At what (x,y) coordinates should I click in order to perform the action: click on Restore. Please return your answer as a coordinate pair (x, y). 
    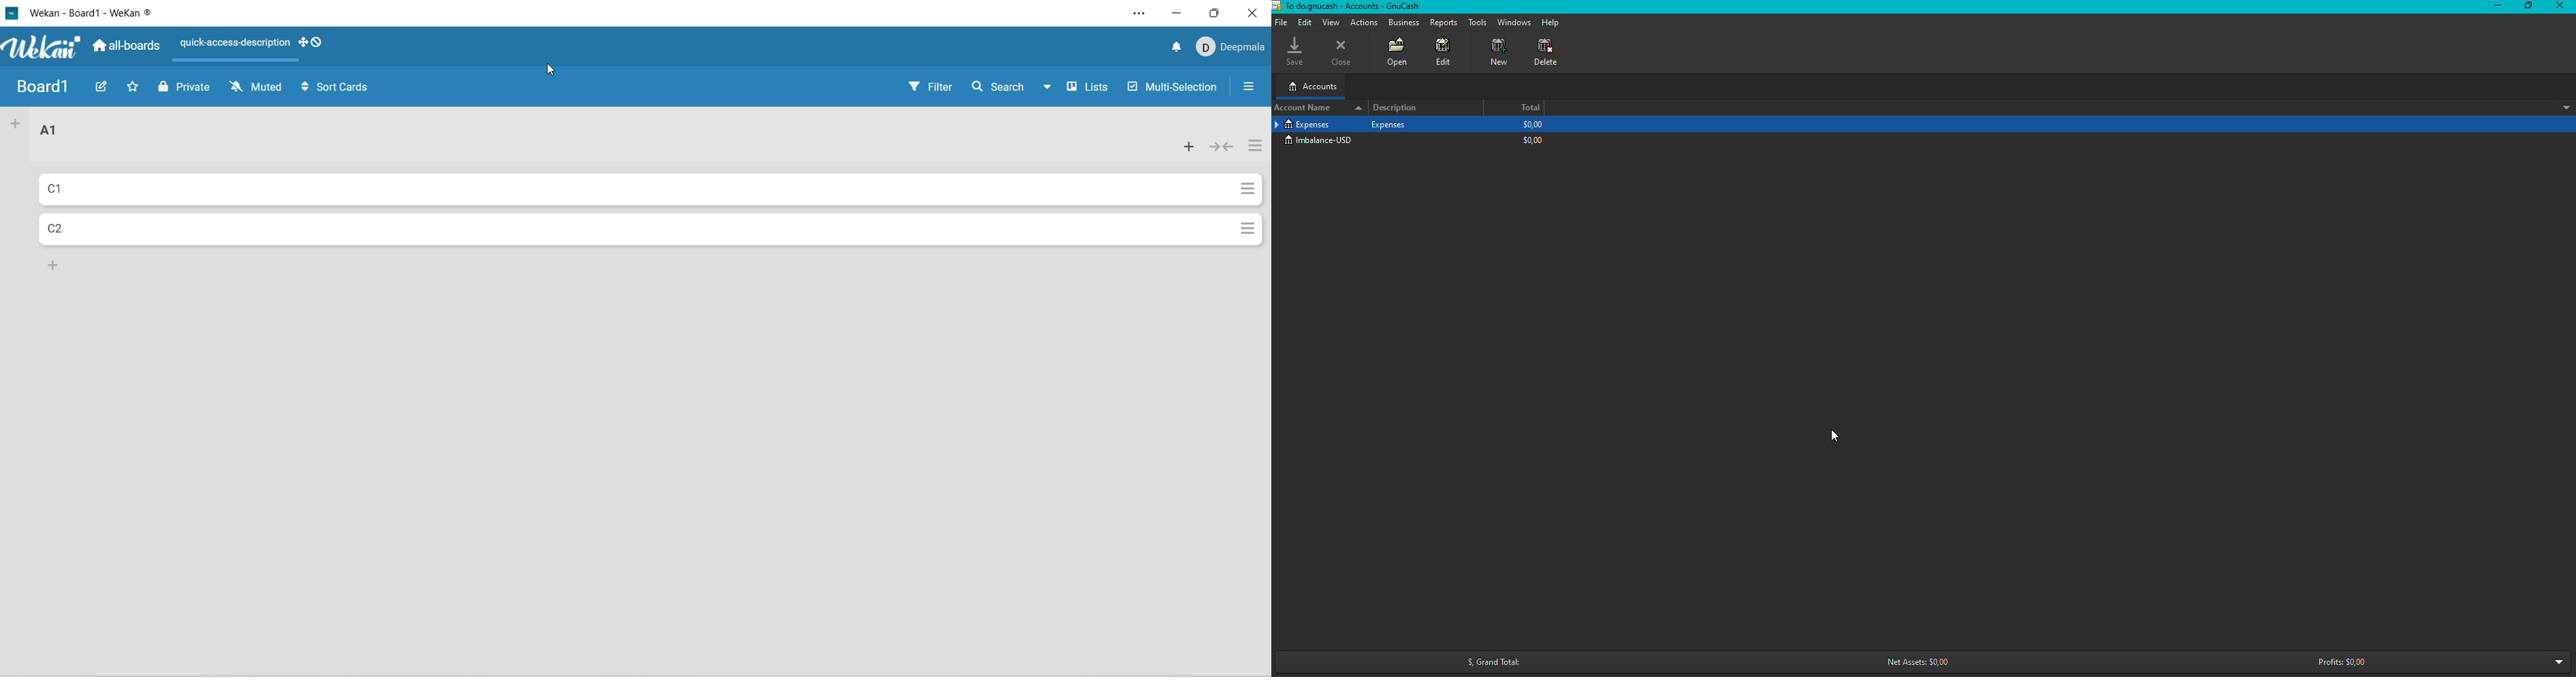
    Looking at the image, I should click on (2525, 6).